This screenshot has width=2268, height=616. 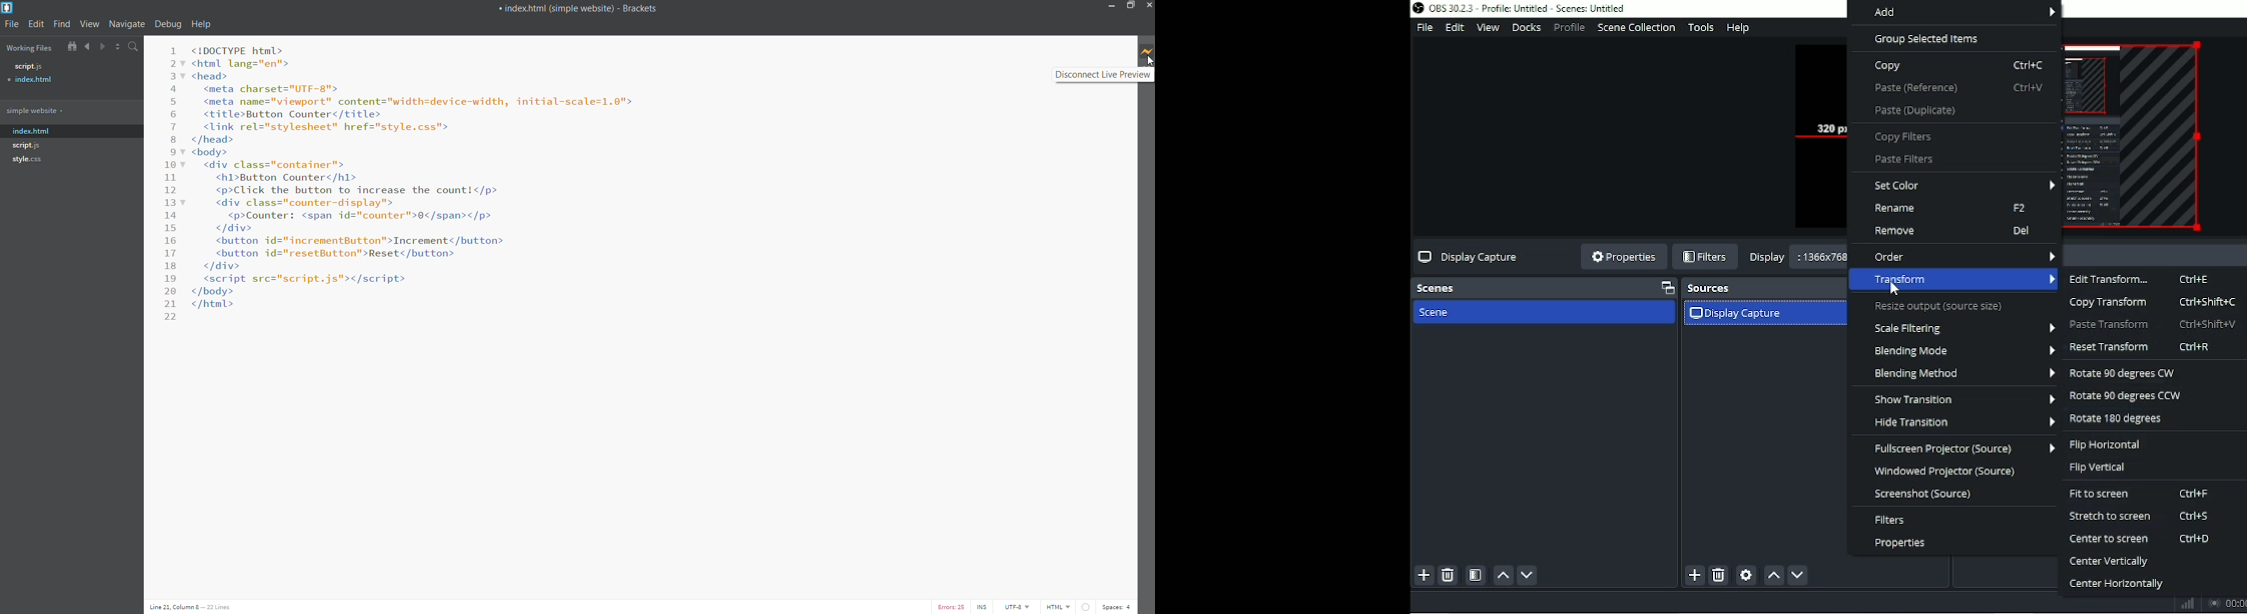 What do you see at coordinates (2155, 324) in the screenshot?
I see `Paste transform` at bounding box center [2155, 324].